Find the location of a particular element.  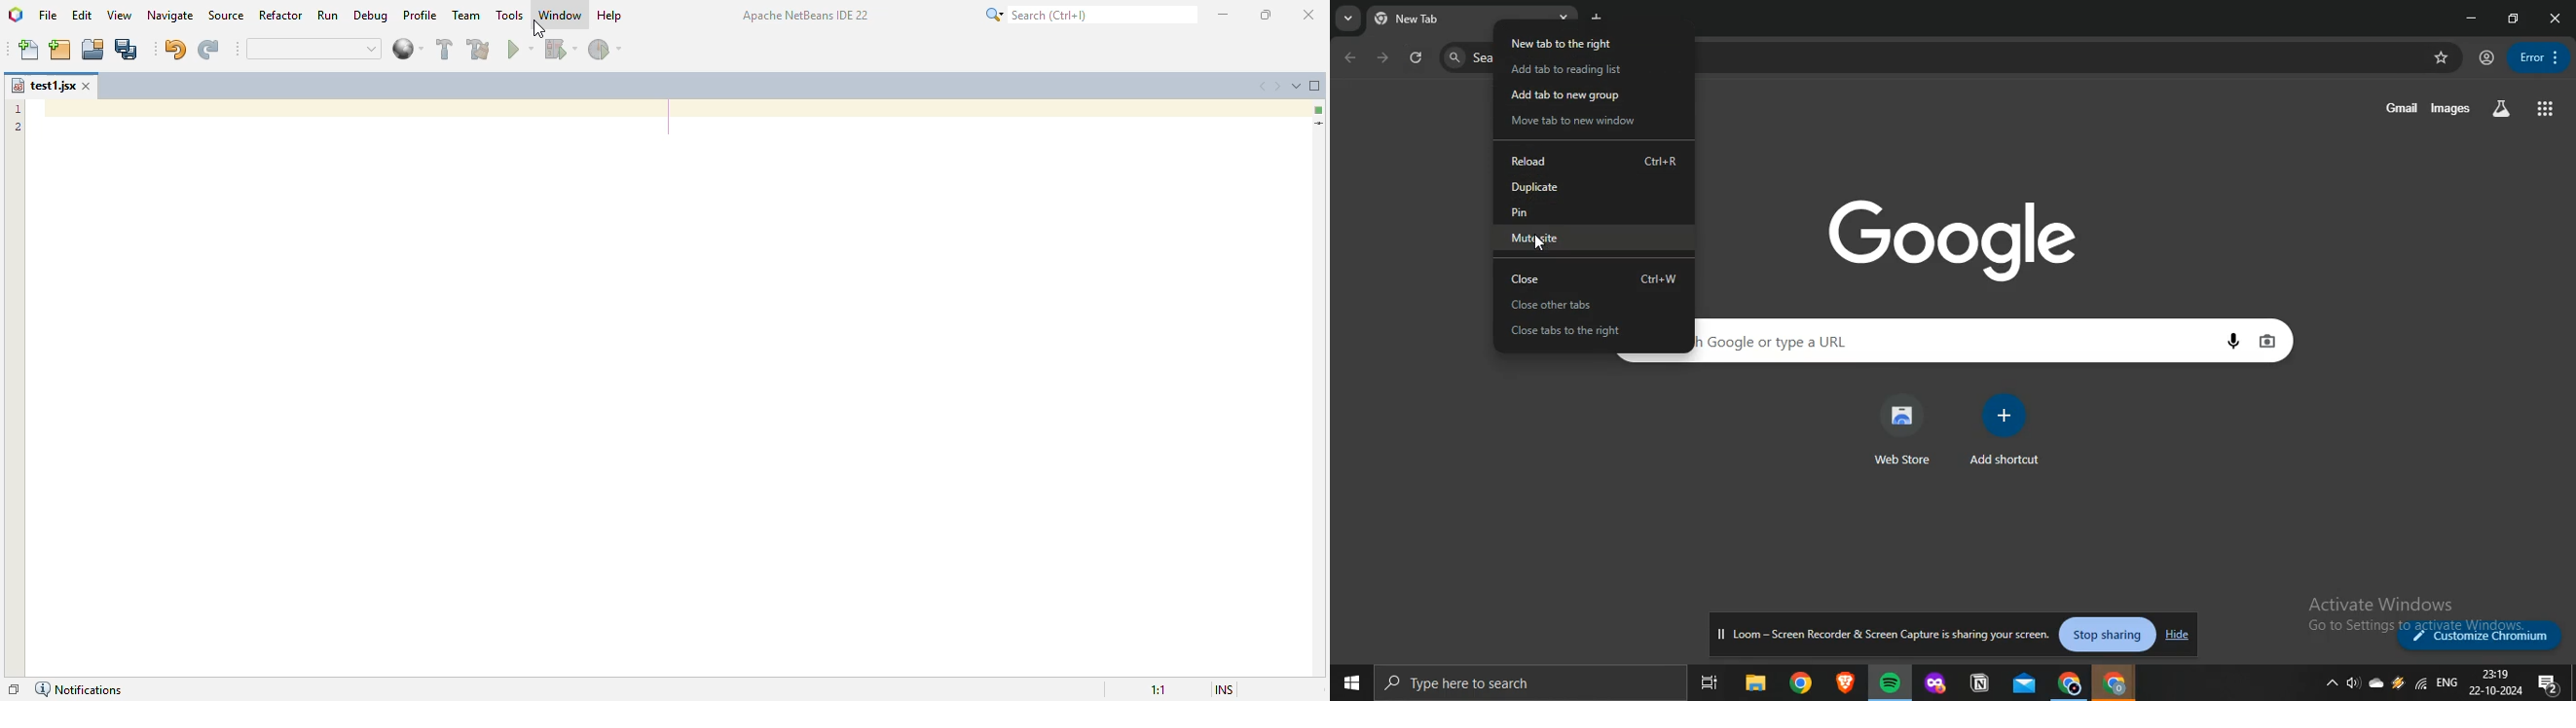

gmail is located at coordinates (2402, 106).